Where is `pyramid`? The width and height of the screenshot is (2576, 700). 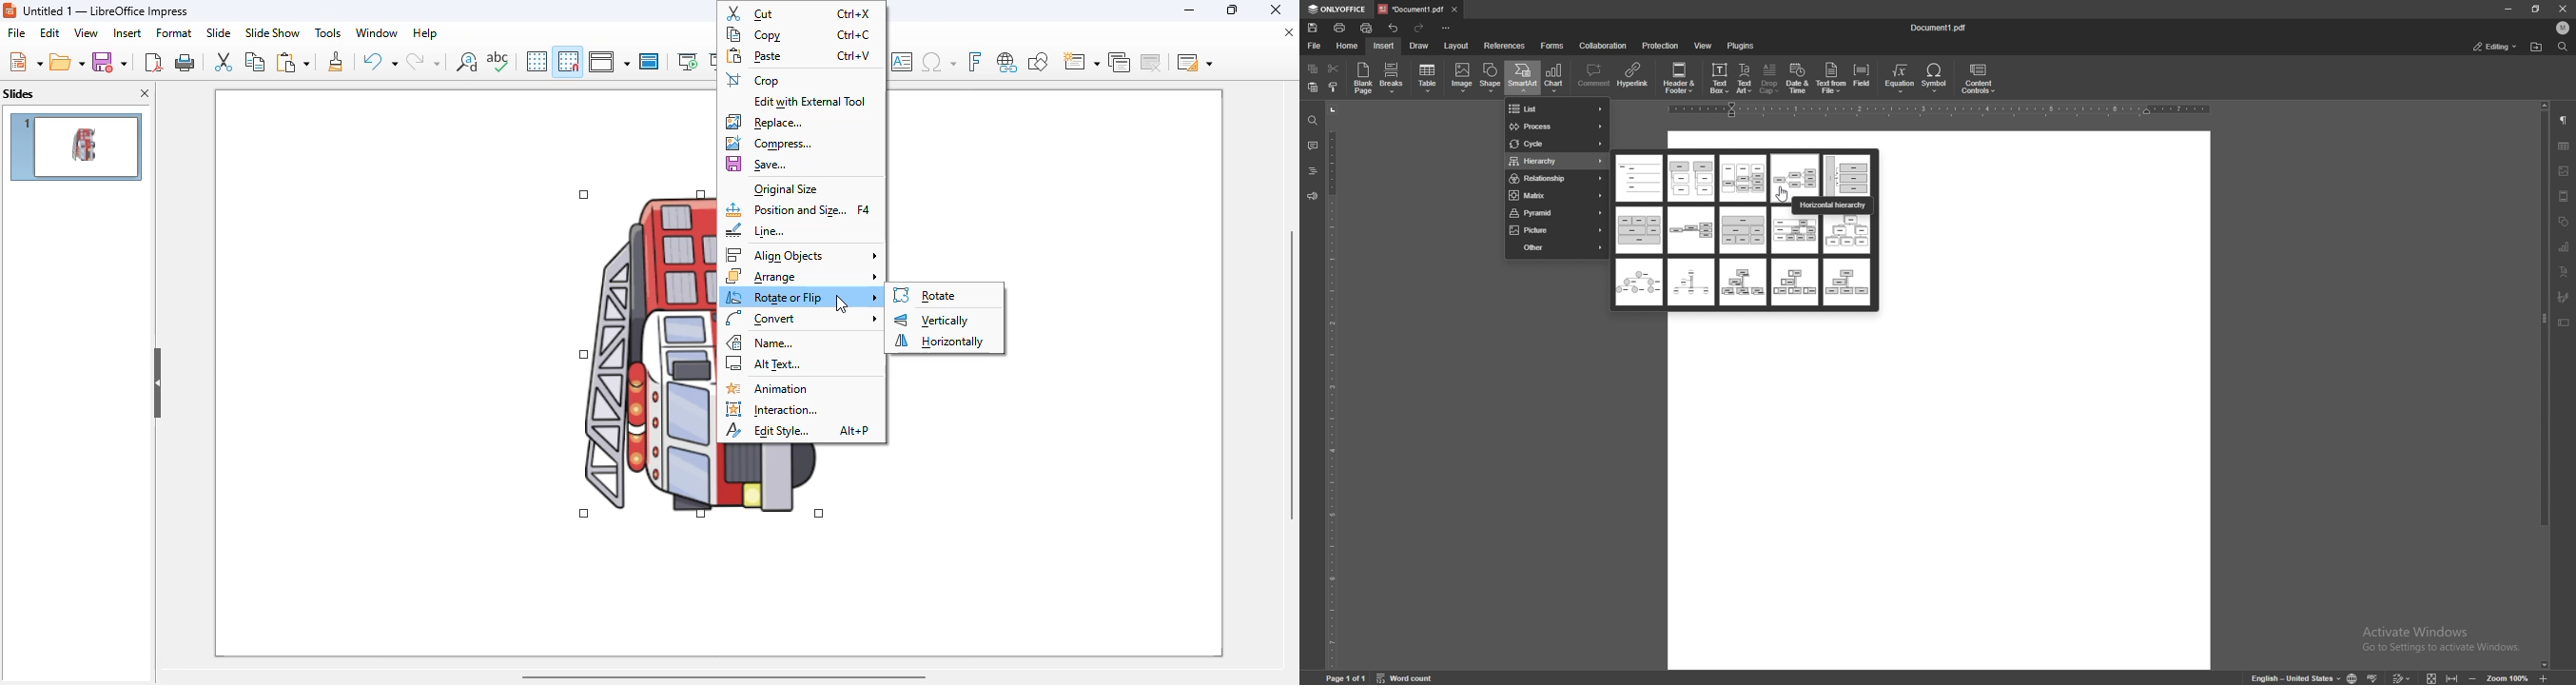 pyramid is located at coordinates (1555, 213).